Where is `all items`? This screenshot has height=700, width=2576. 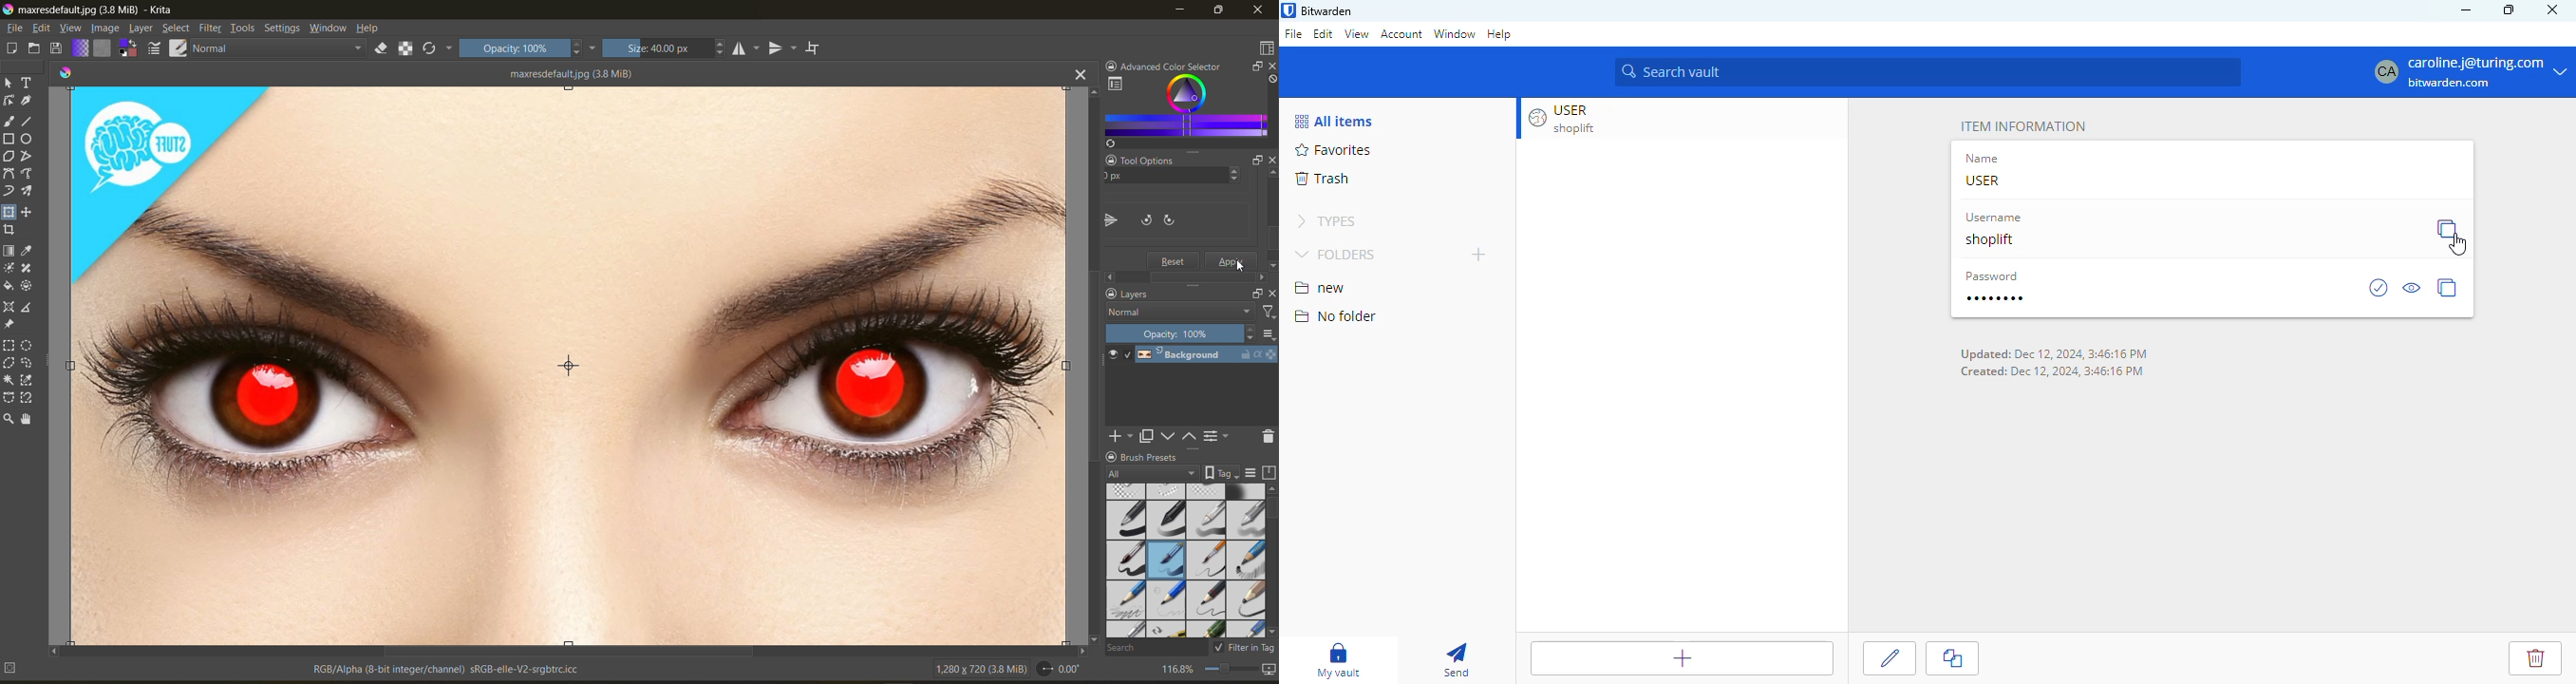
all items is located at coordinates (1335, 122).